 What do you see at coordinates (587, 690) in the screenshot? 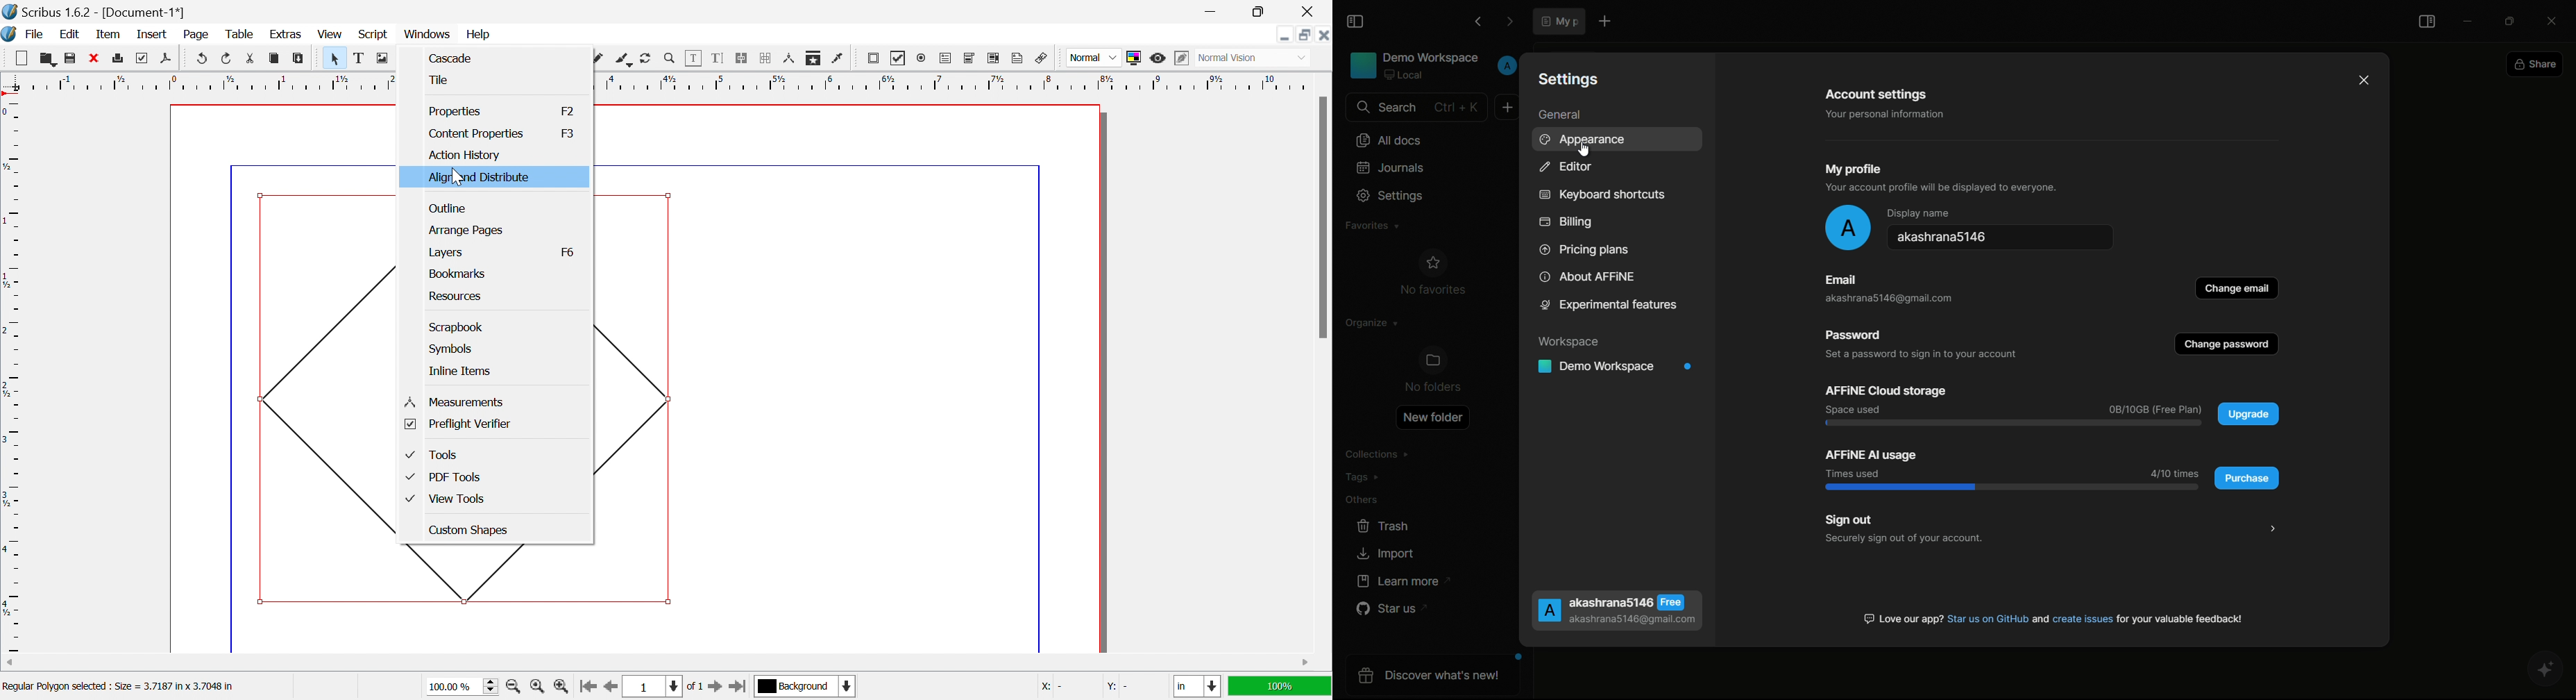
I see `Go to the first page` at bounding box center [587, 690].